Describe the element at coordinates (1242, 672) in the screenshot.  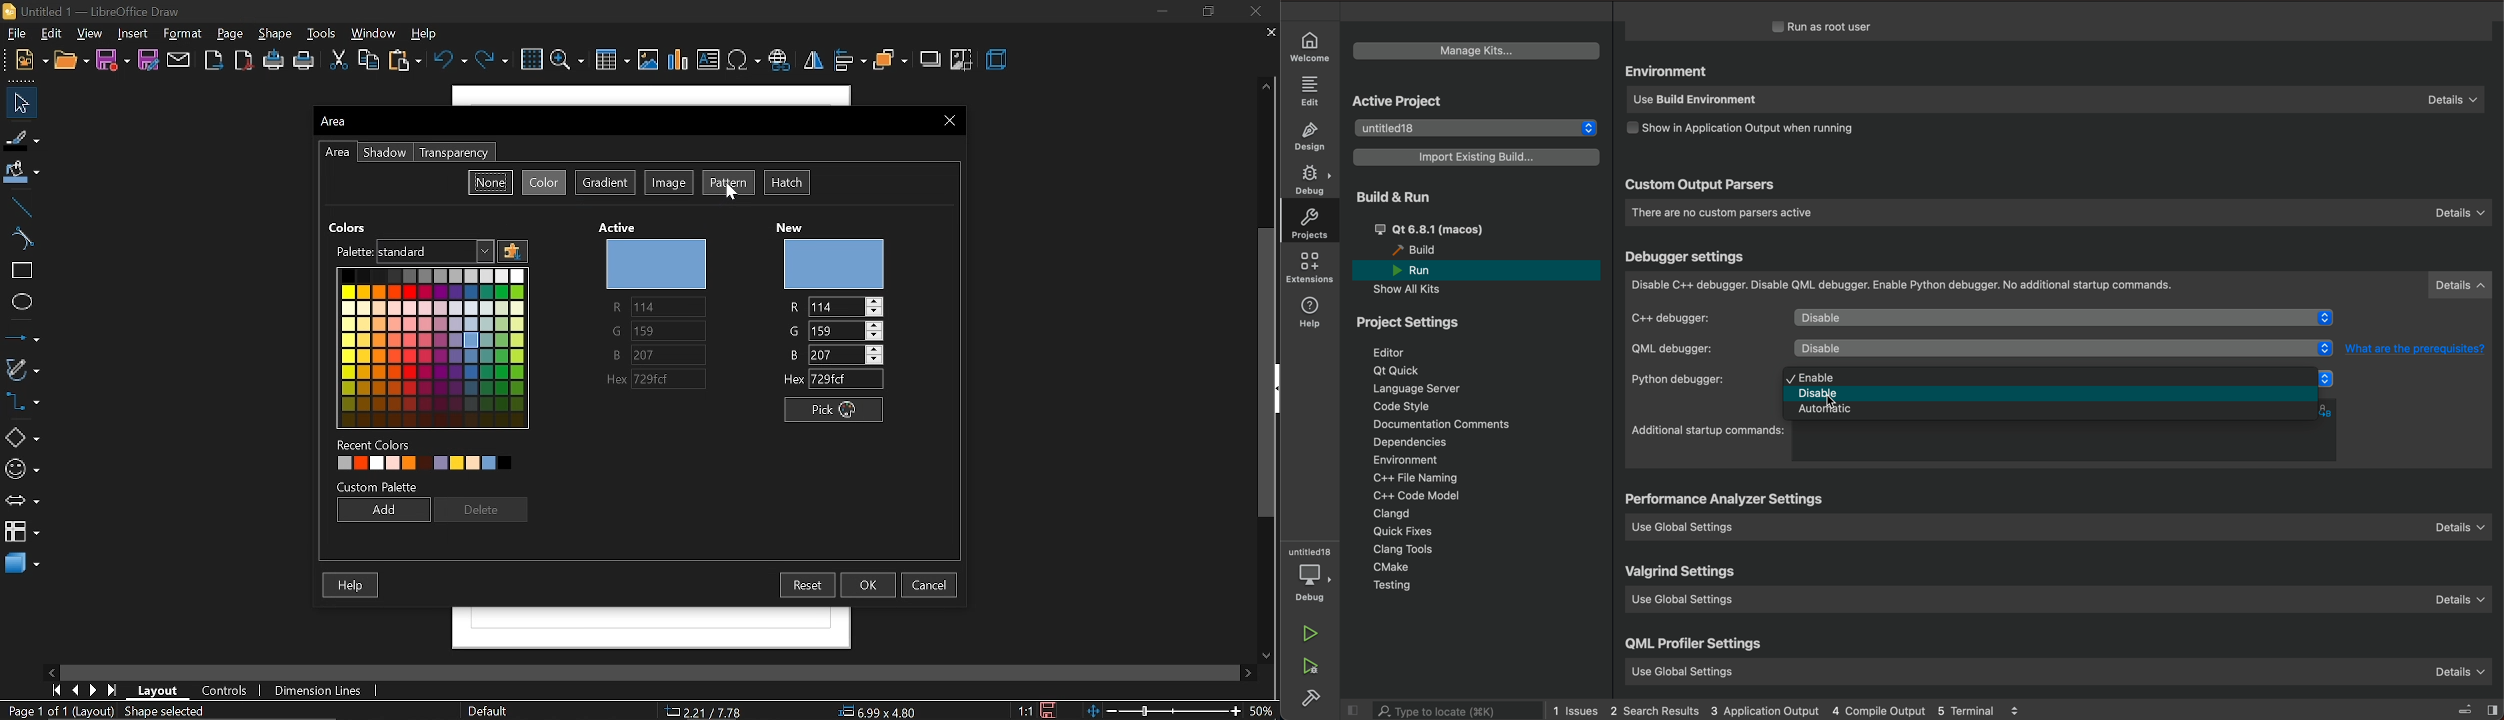
I see `move right` at that location.